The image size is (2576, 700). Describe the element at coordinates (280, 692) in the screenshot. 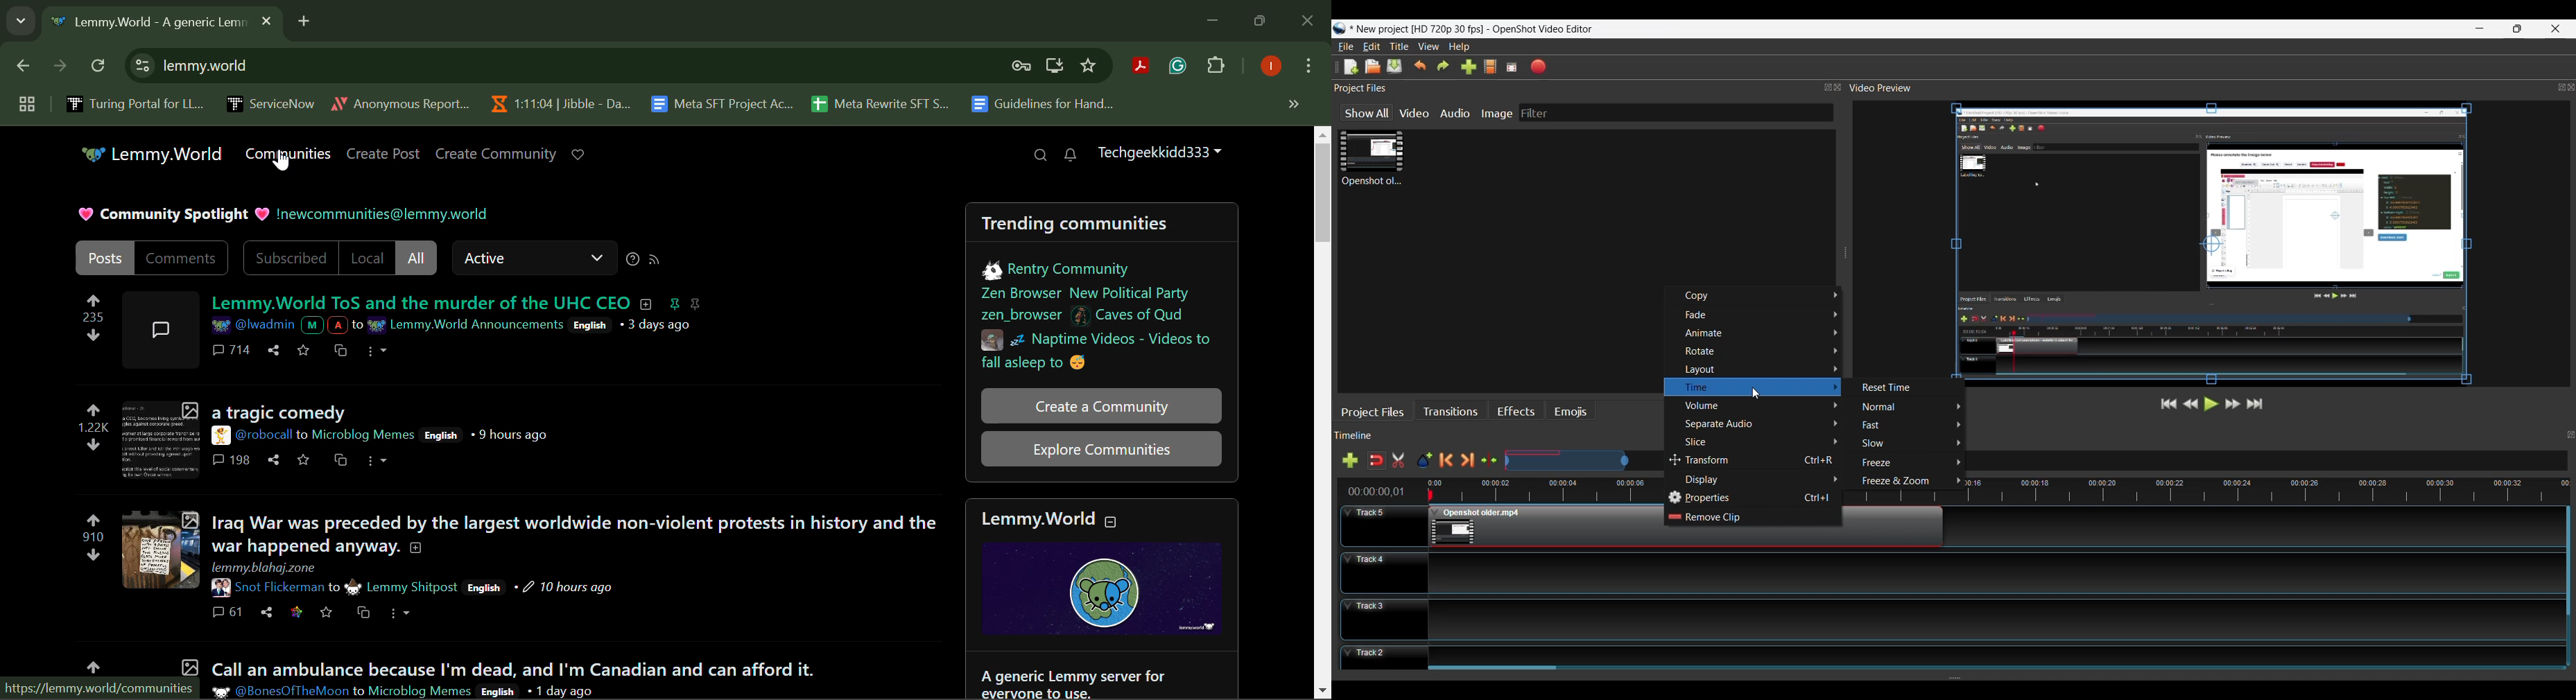

I see `@BonesOfTheMoon` at that location.